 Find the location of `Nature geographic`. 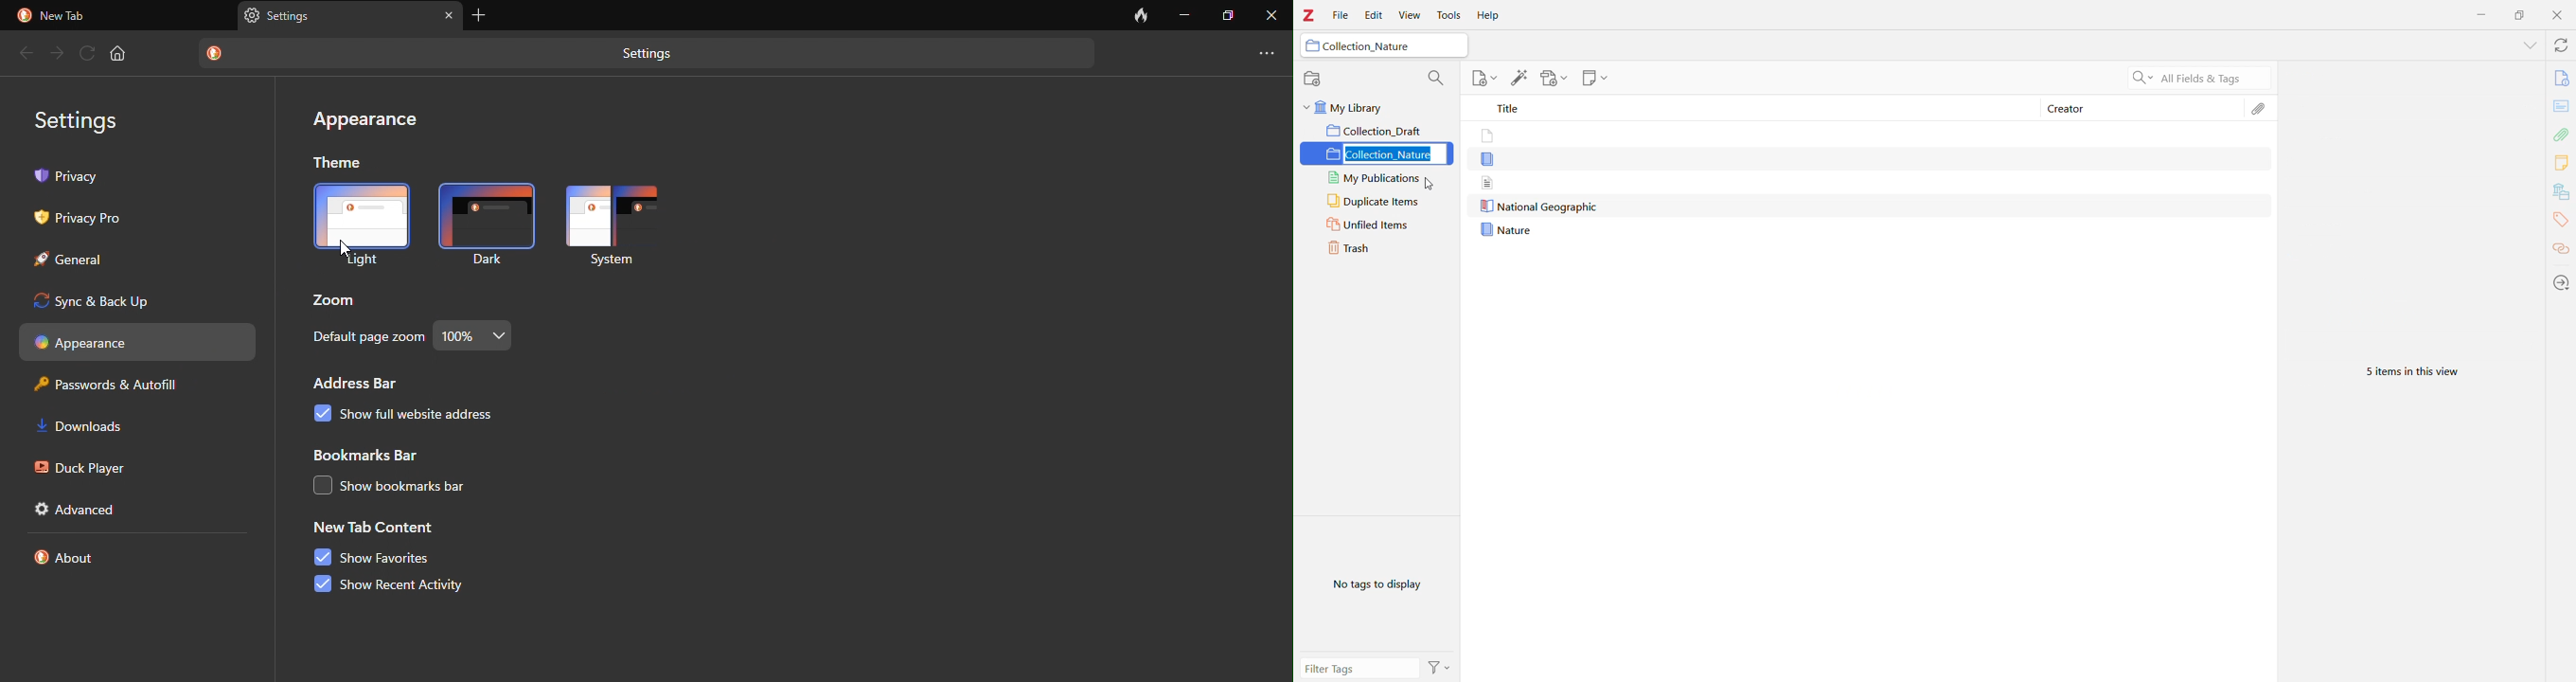

Nature geographic is located at coordinates (1878, 207).